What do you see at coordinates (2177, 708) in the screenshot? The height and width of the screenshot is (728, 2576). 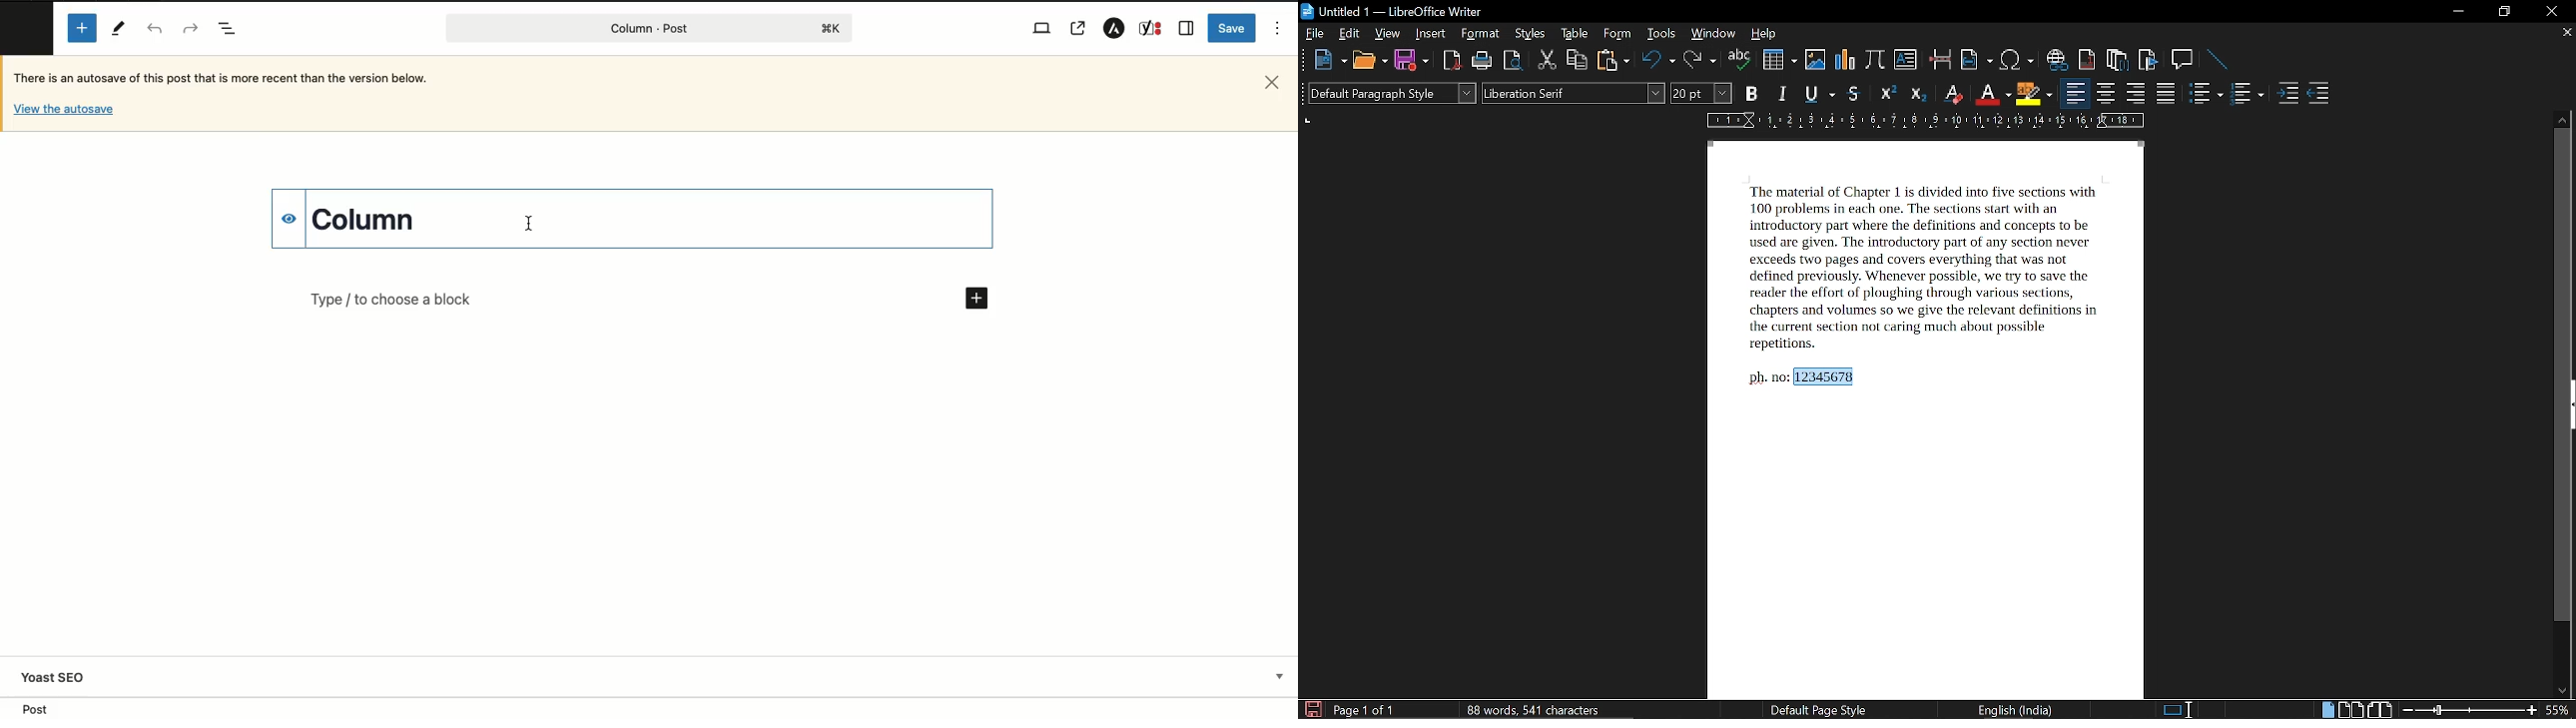 I see `standard selection` at bounding box center [2177, 708].